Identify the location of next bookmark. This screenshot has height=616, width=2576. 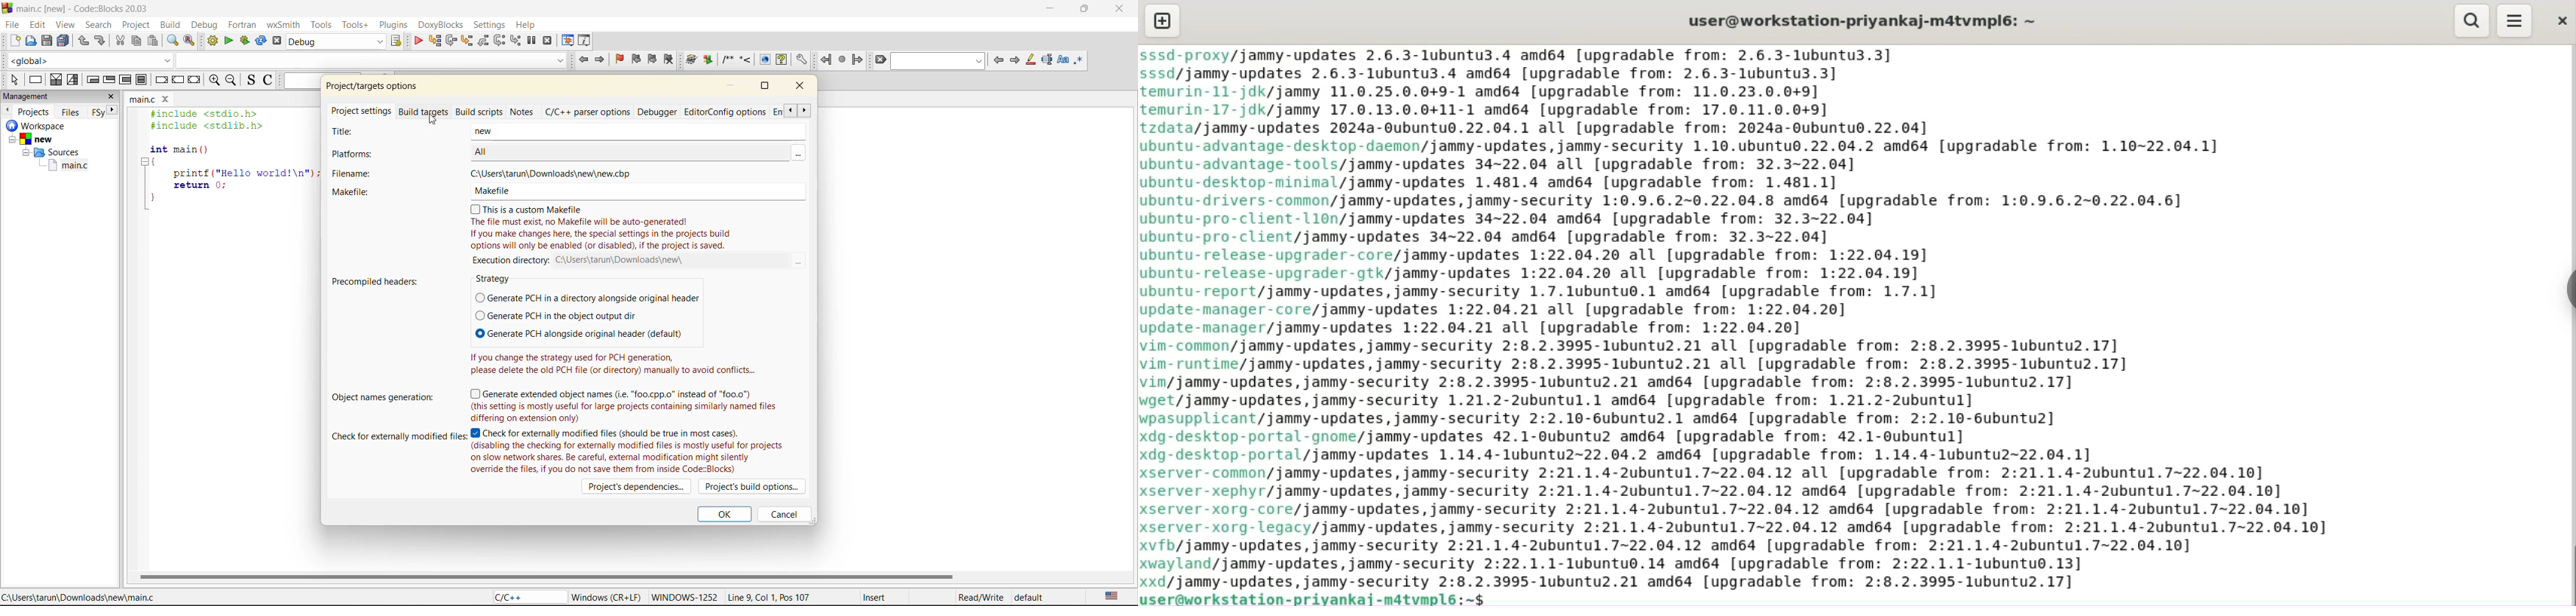
(652, 58).